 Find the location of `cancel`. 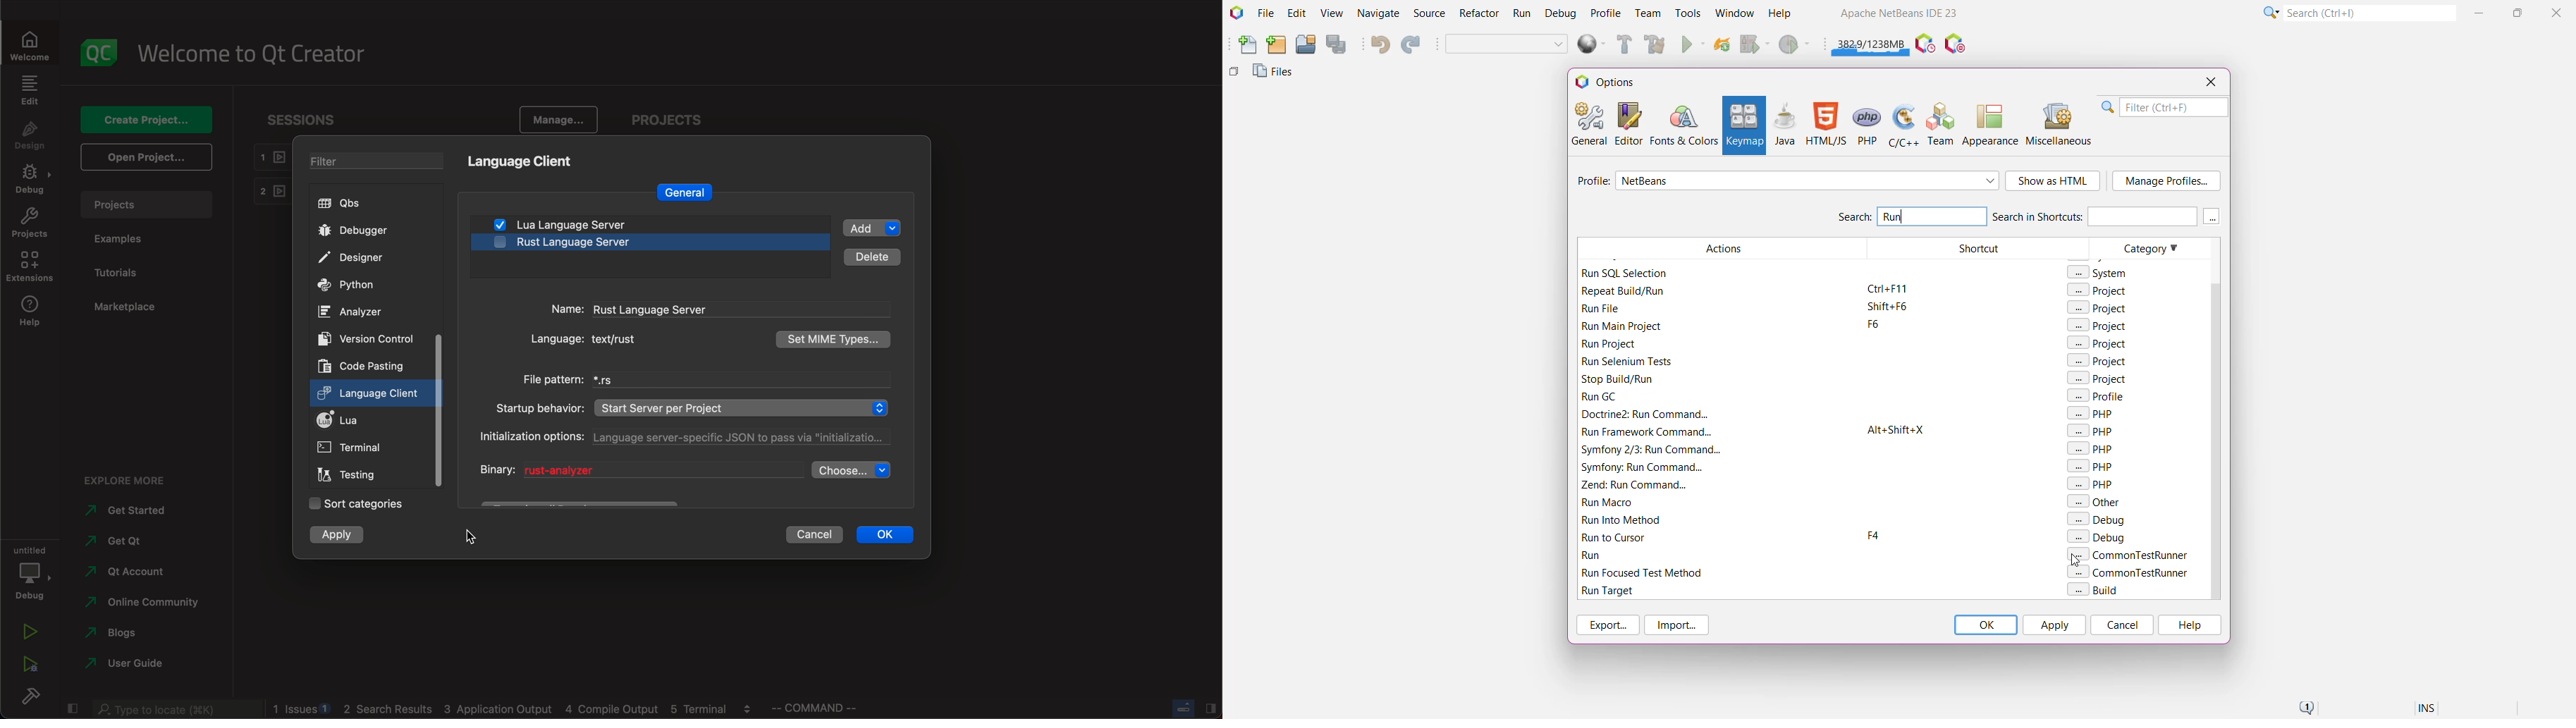

cancel is located at coordinates (819, 536).